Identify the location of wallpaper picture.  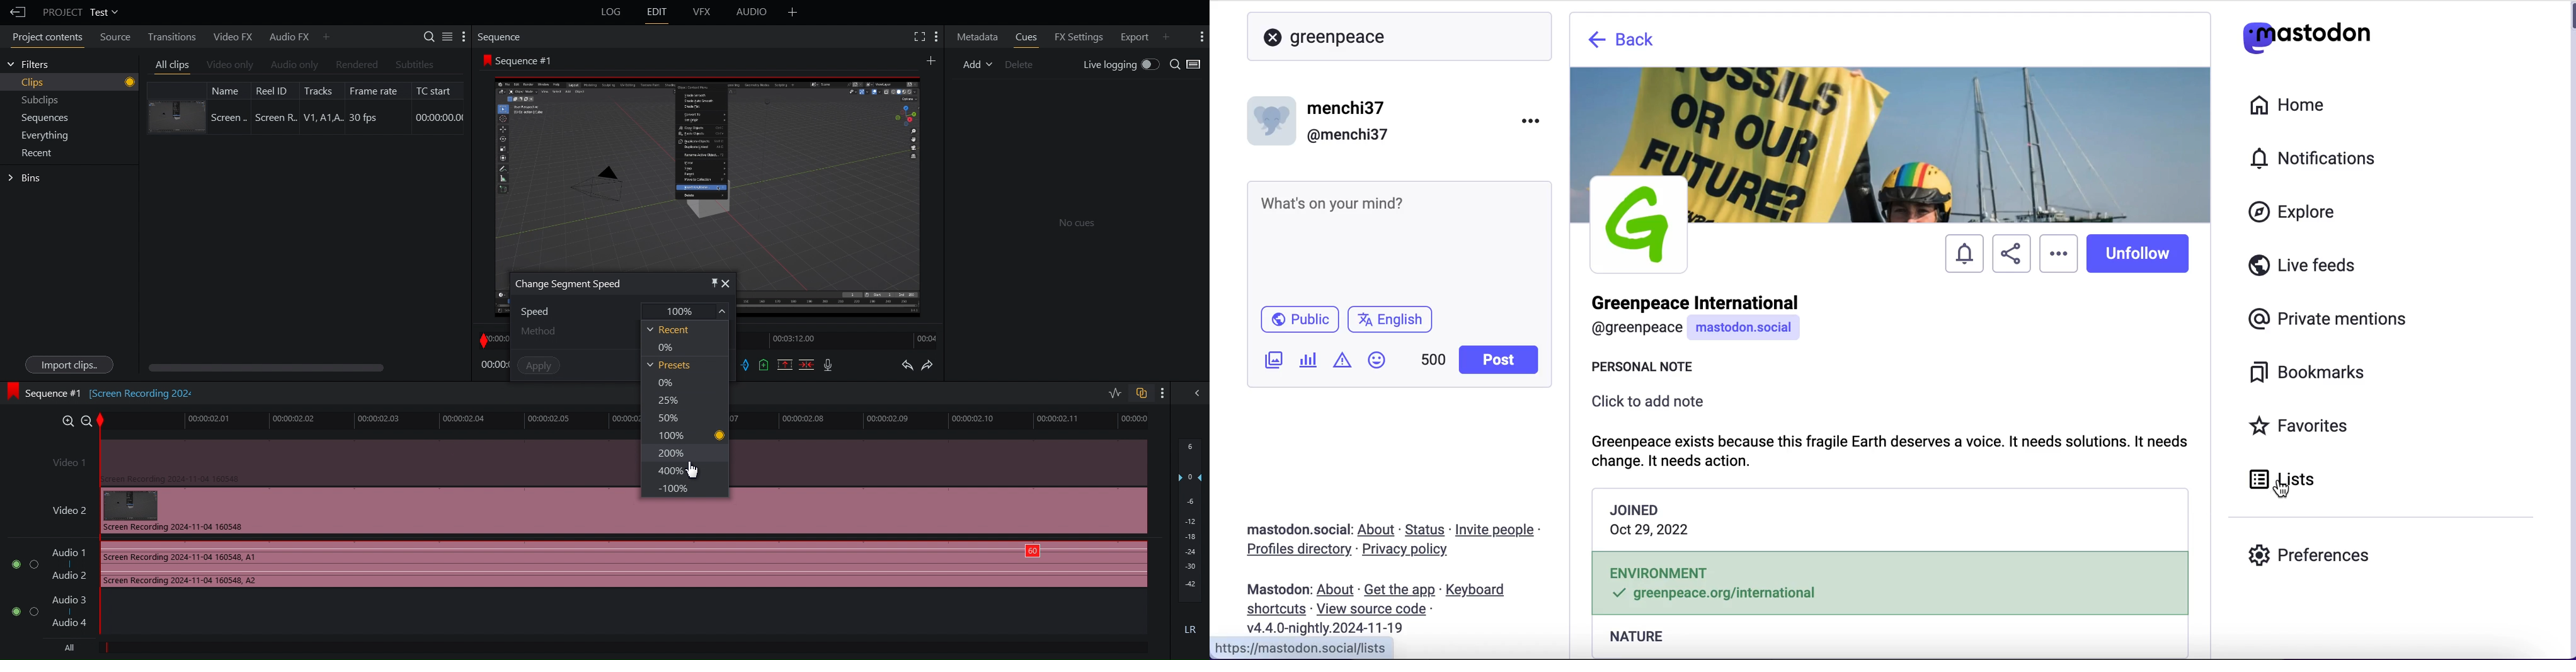
(1891, 120).